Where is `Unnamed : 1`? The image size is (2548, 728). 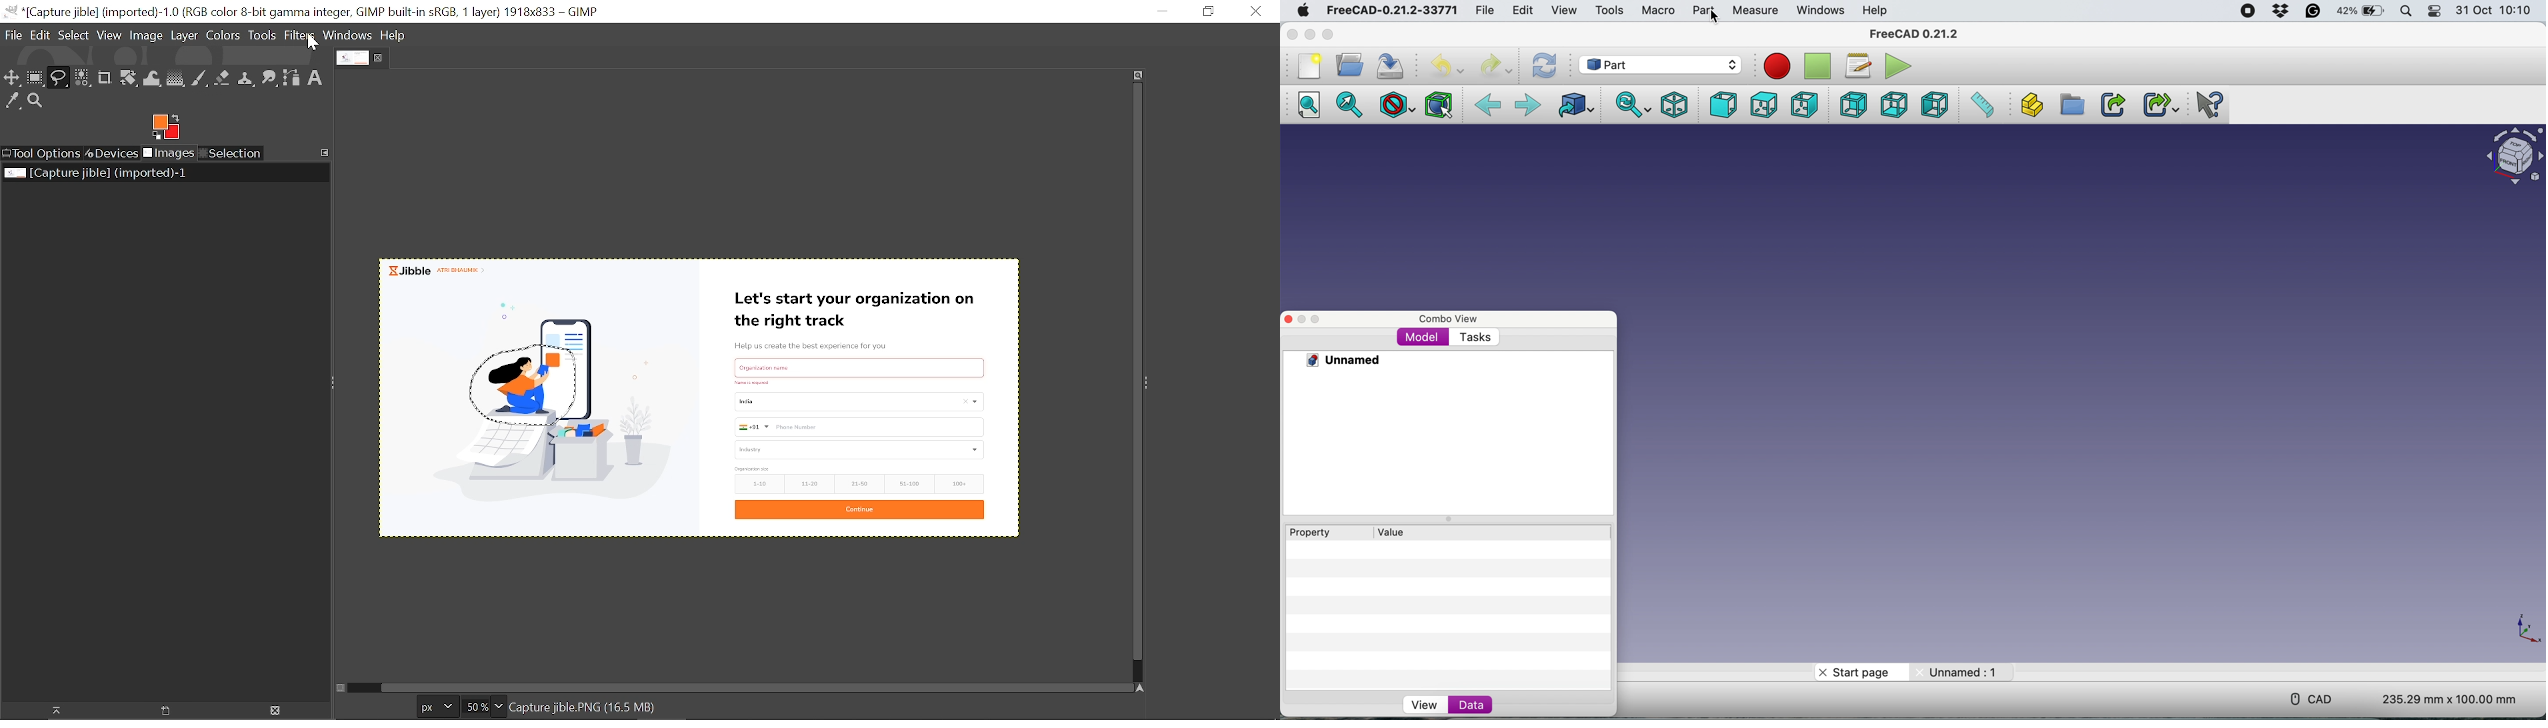 Unnamed : 1 is located at coordinates (1958, 671).